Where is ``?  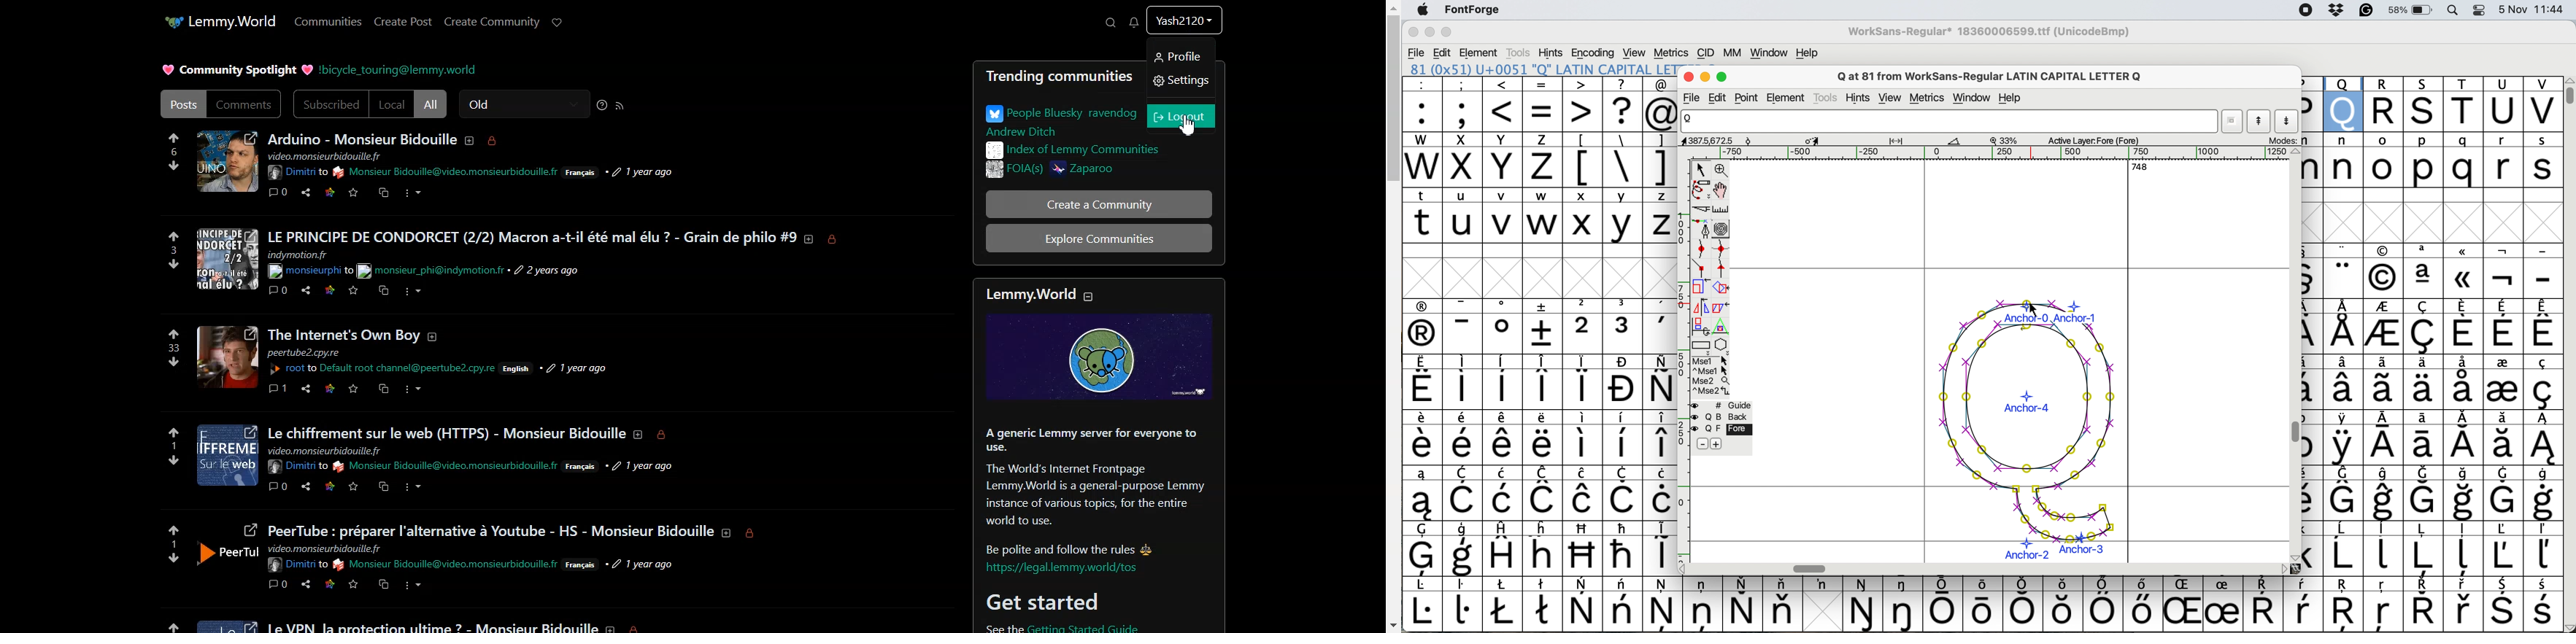  is located at coordinates (296, 466).